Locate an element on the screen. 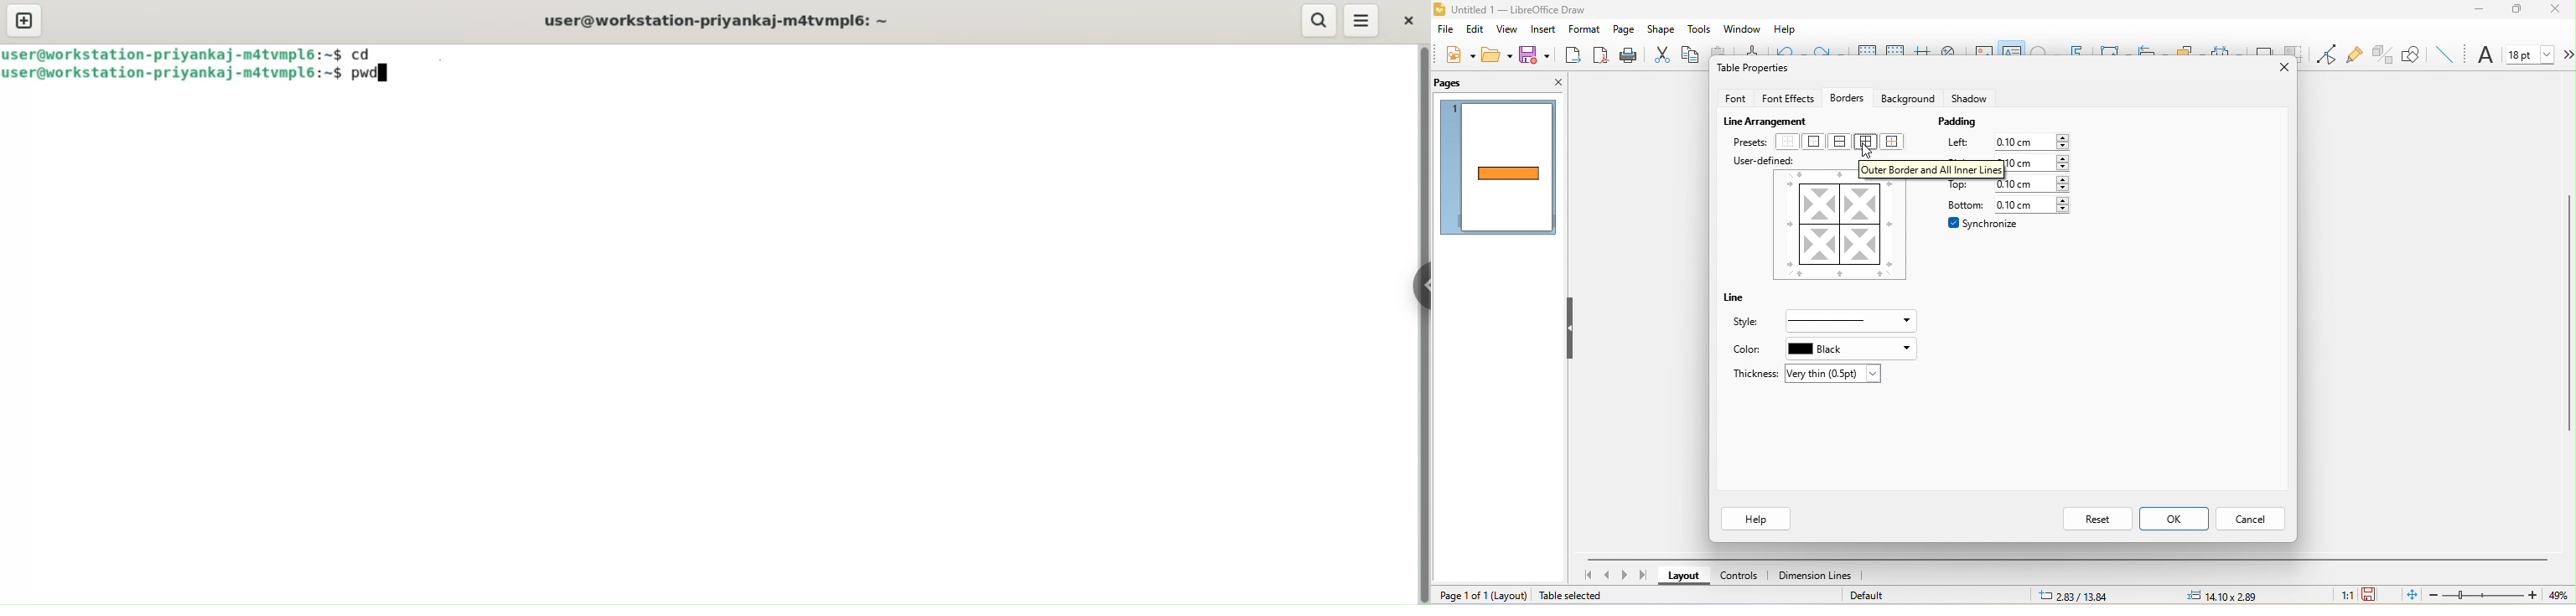 This screenshot has width=2576, height=616. fit page to current window is located at coordinates (2410, 595).